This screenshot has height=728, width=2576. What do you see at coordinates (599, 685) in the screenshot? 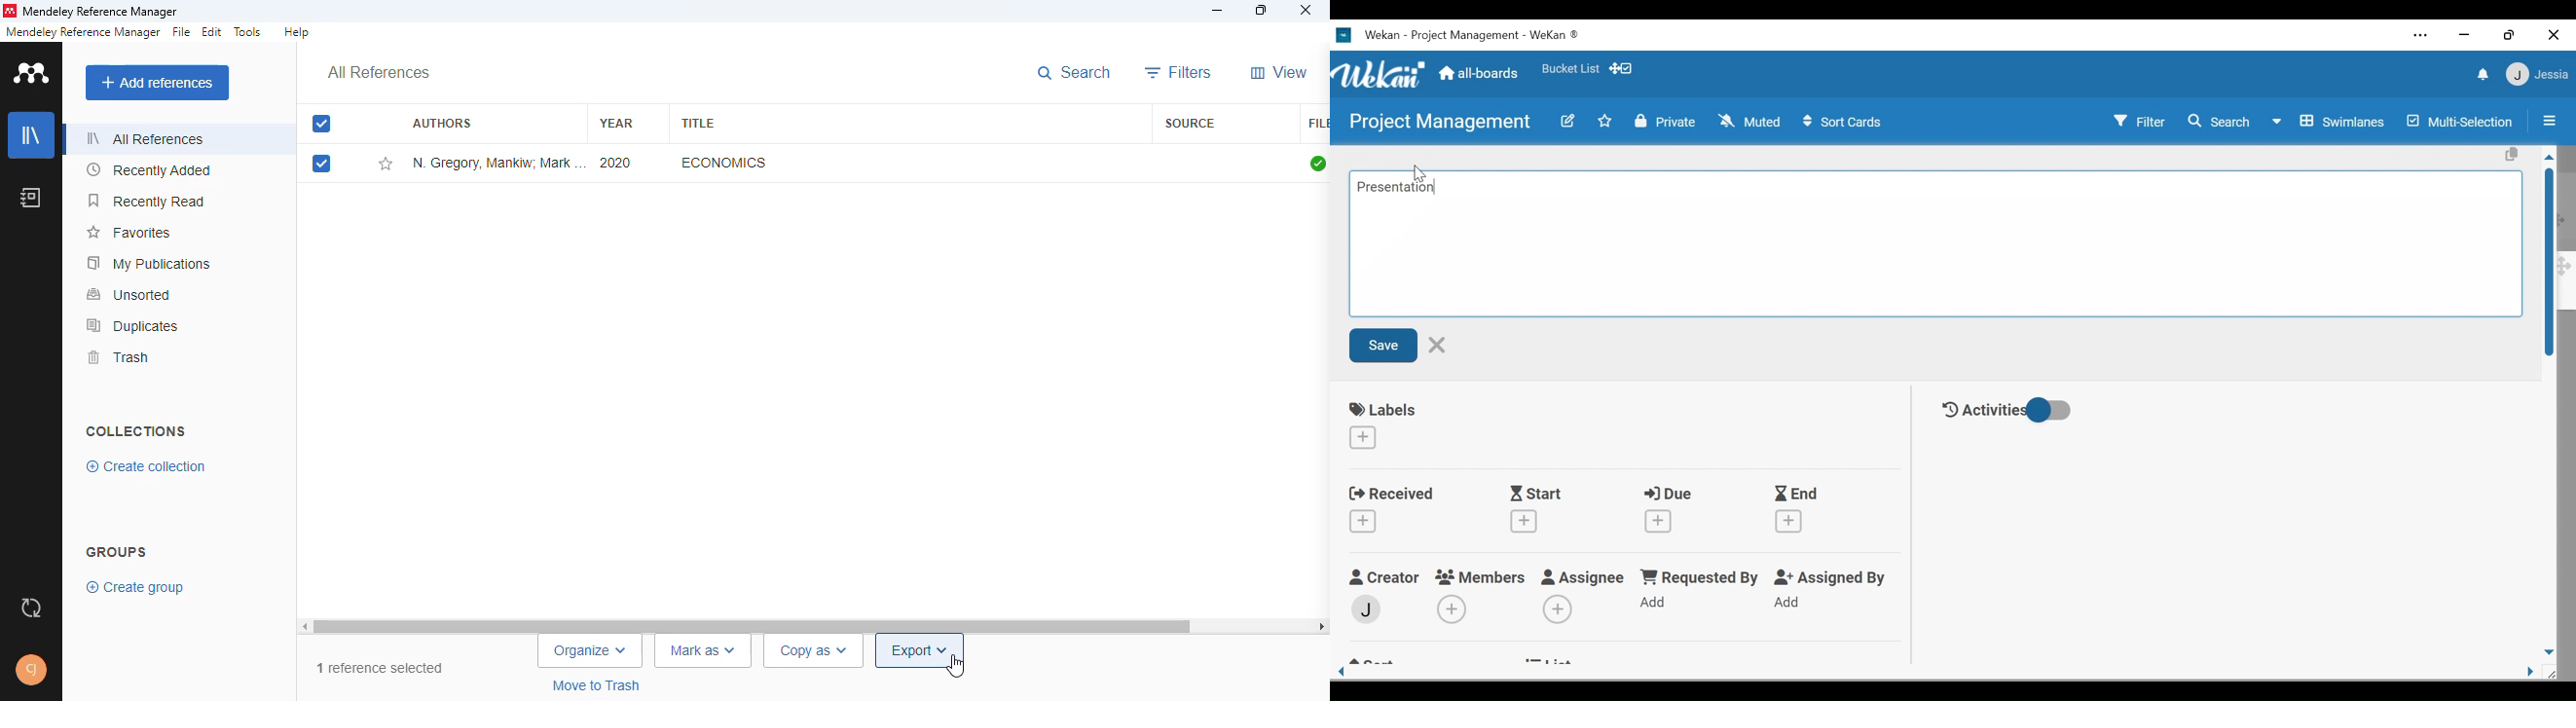
I see `move to trash` at bounding box center [599, 685].